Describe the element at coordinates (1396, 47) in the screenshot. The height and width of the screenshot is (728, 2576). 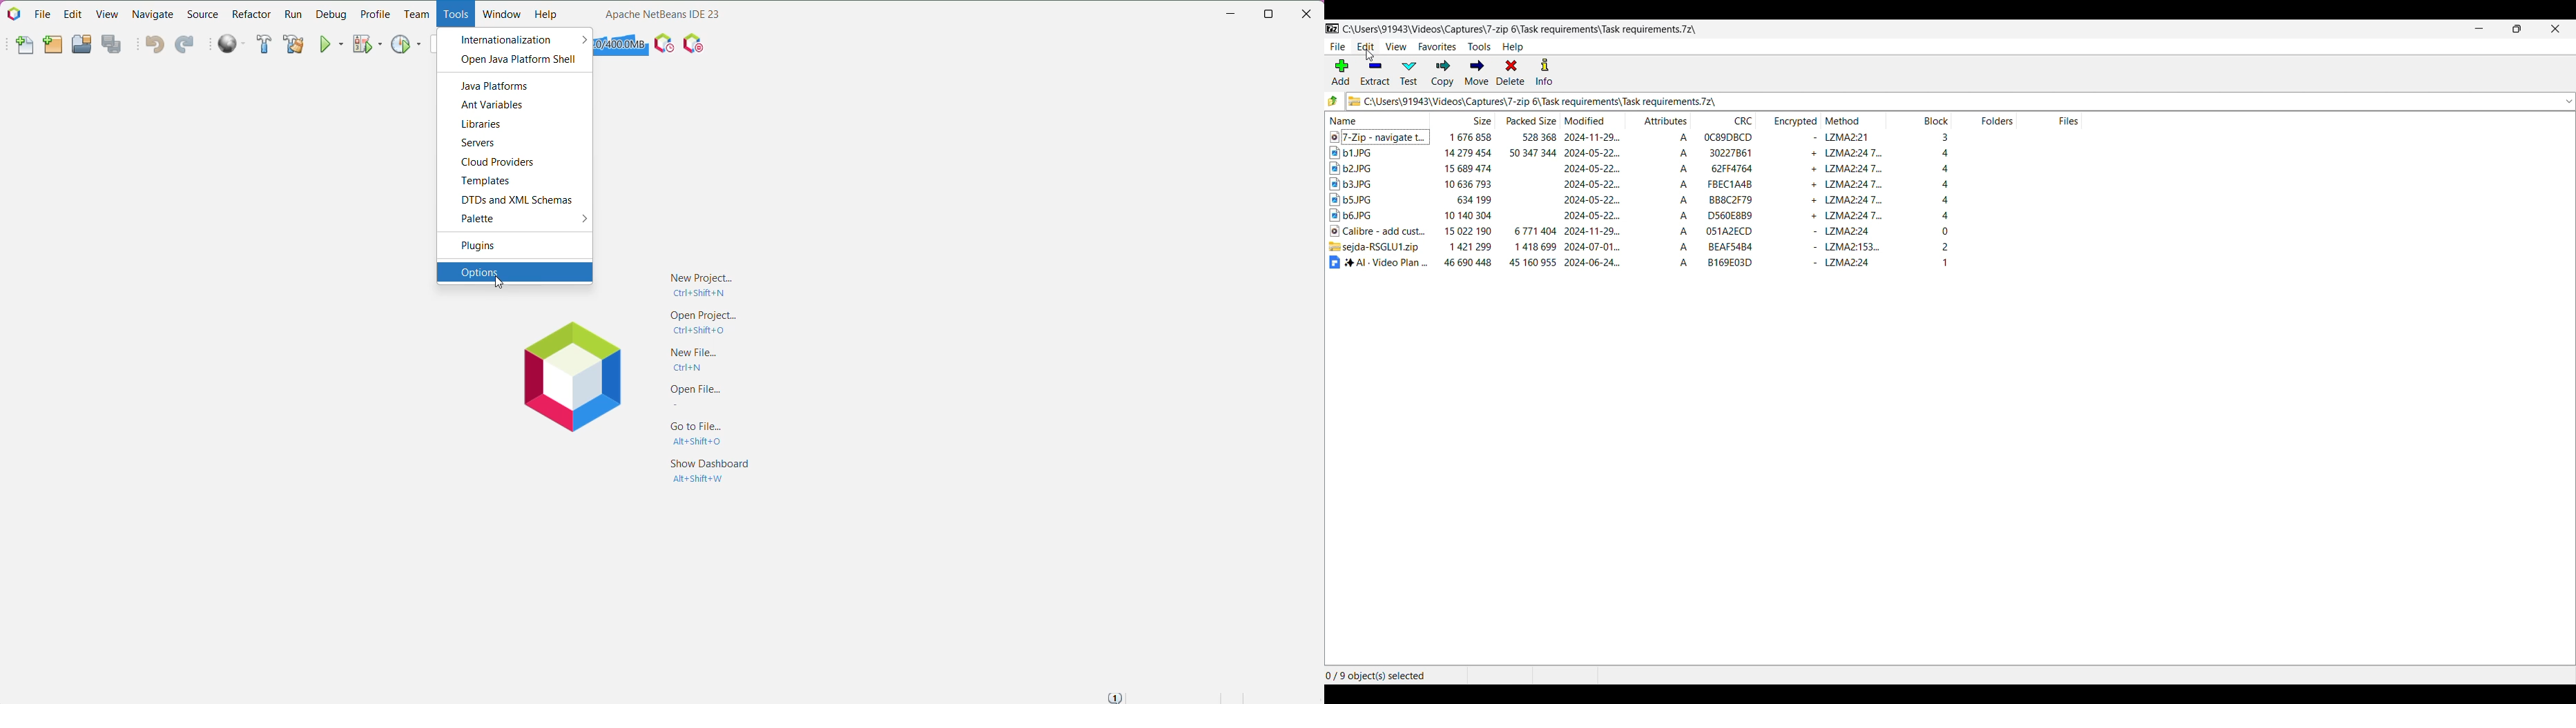
I see `View menu` at that location.